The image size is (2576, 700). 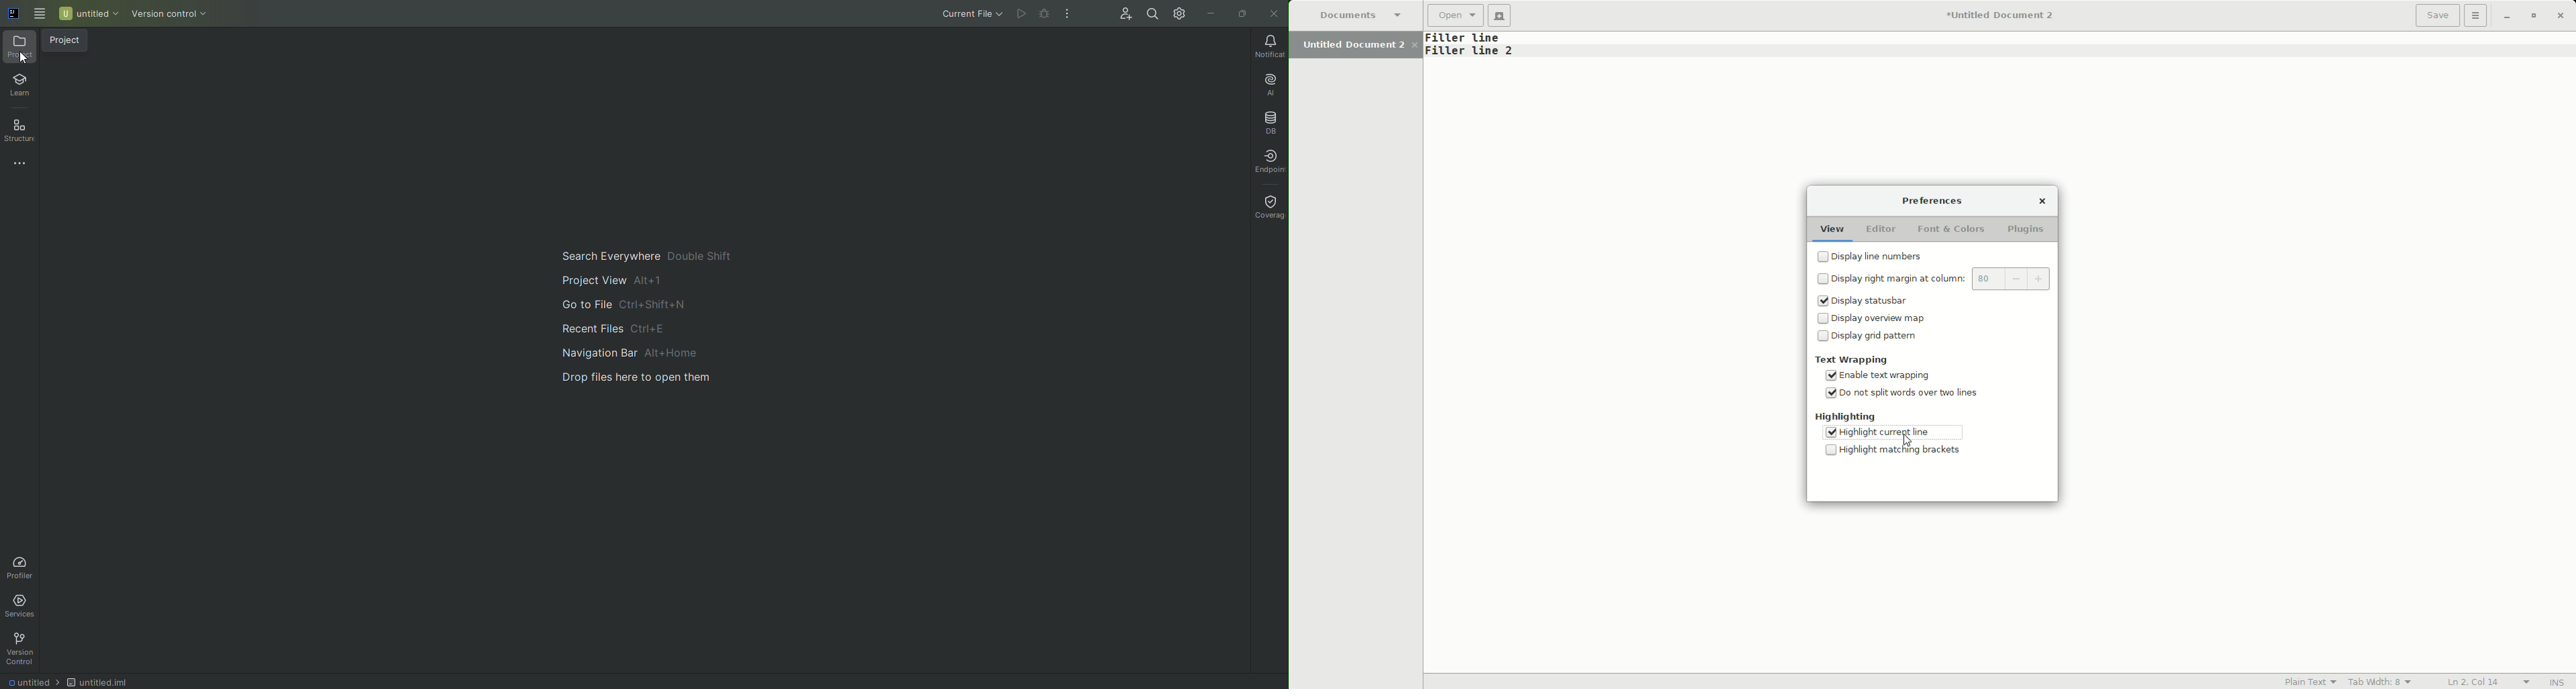 What do you see at coordinates (27, 567) in the screenshot?
I see `Profiler` at bounding box center [27, 567].